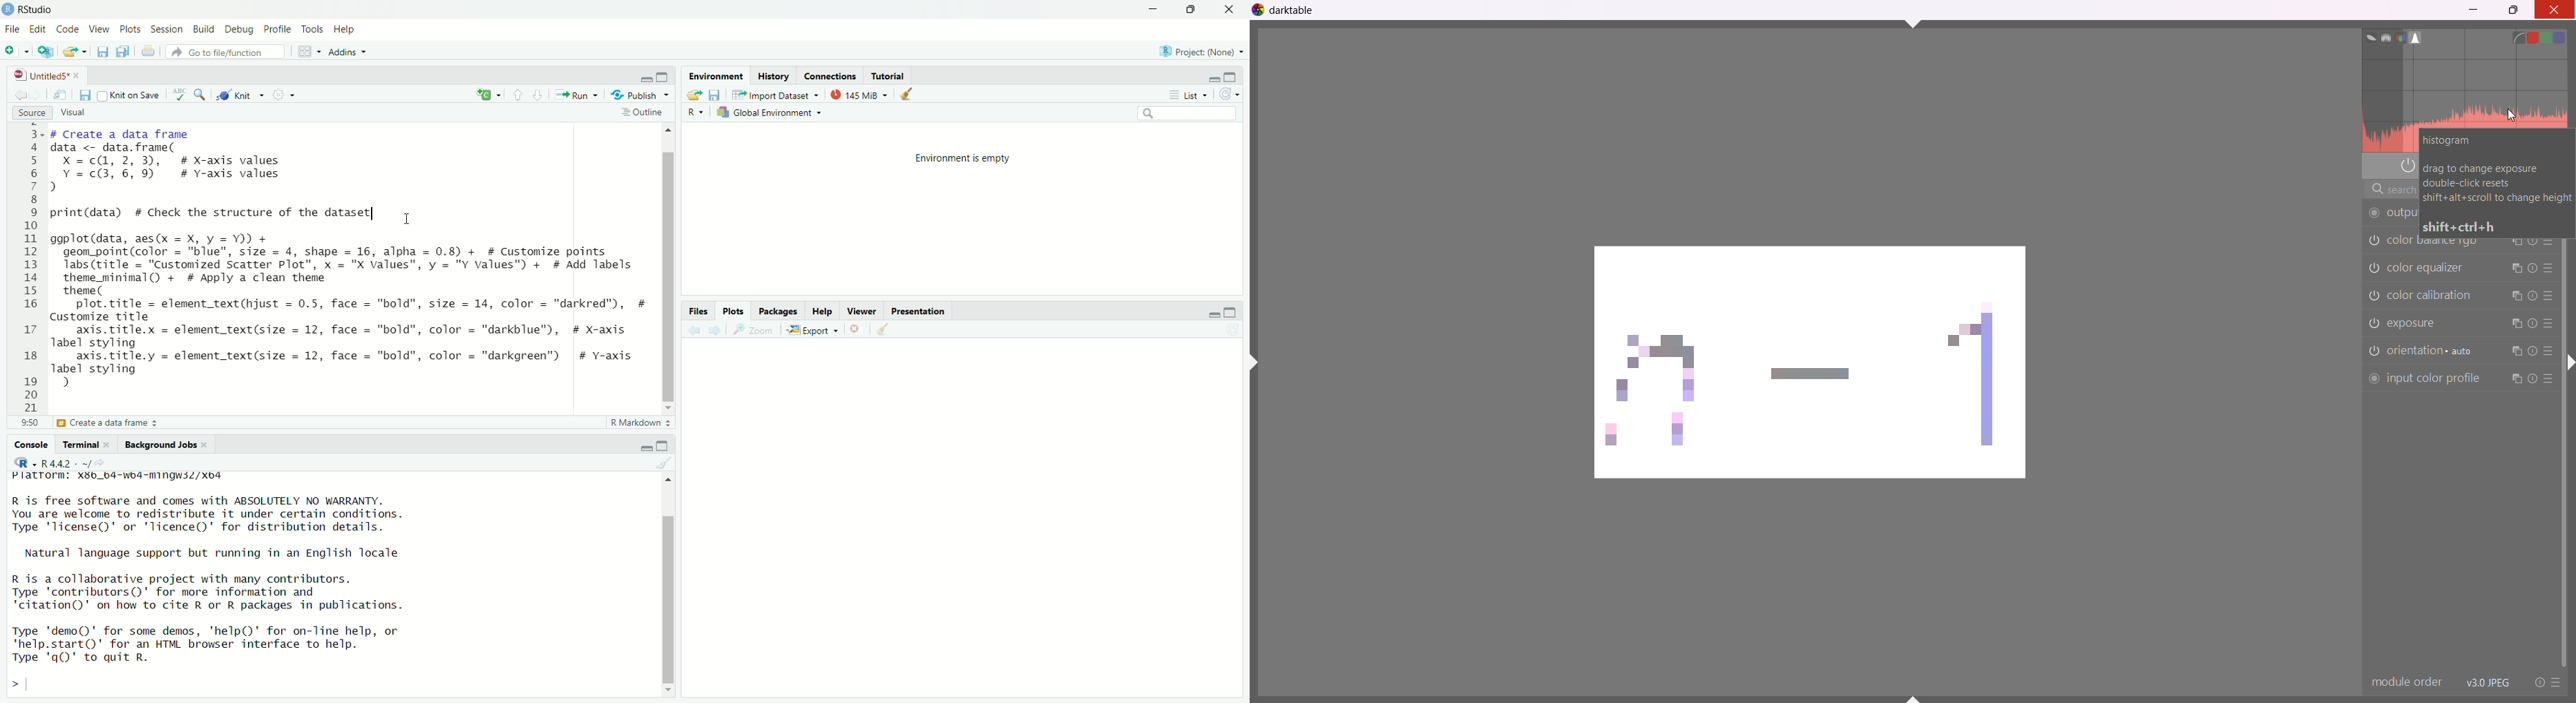 Image resolution: width=2576 pixels, height=728 pixels. I want to click on Knit on save, so click(130, 96).